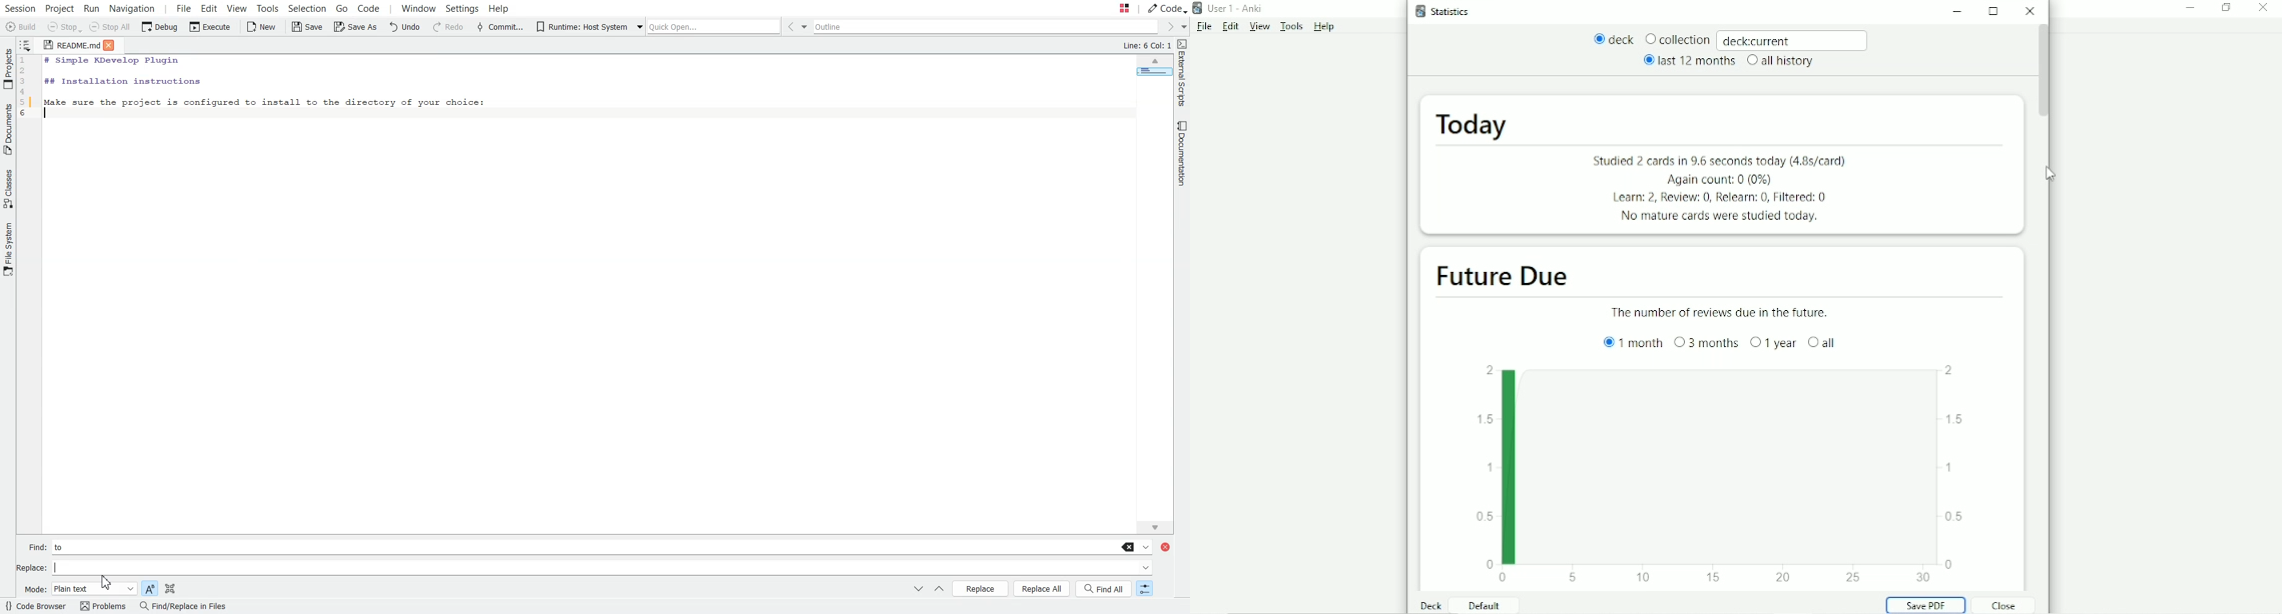 Image resolution: width=2296 pixels, height=616 pixels. I want to click on 3 months, so click(1706, 342).